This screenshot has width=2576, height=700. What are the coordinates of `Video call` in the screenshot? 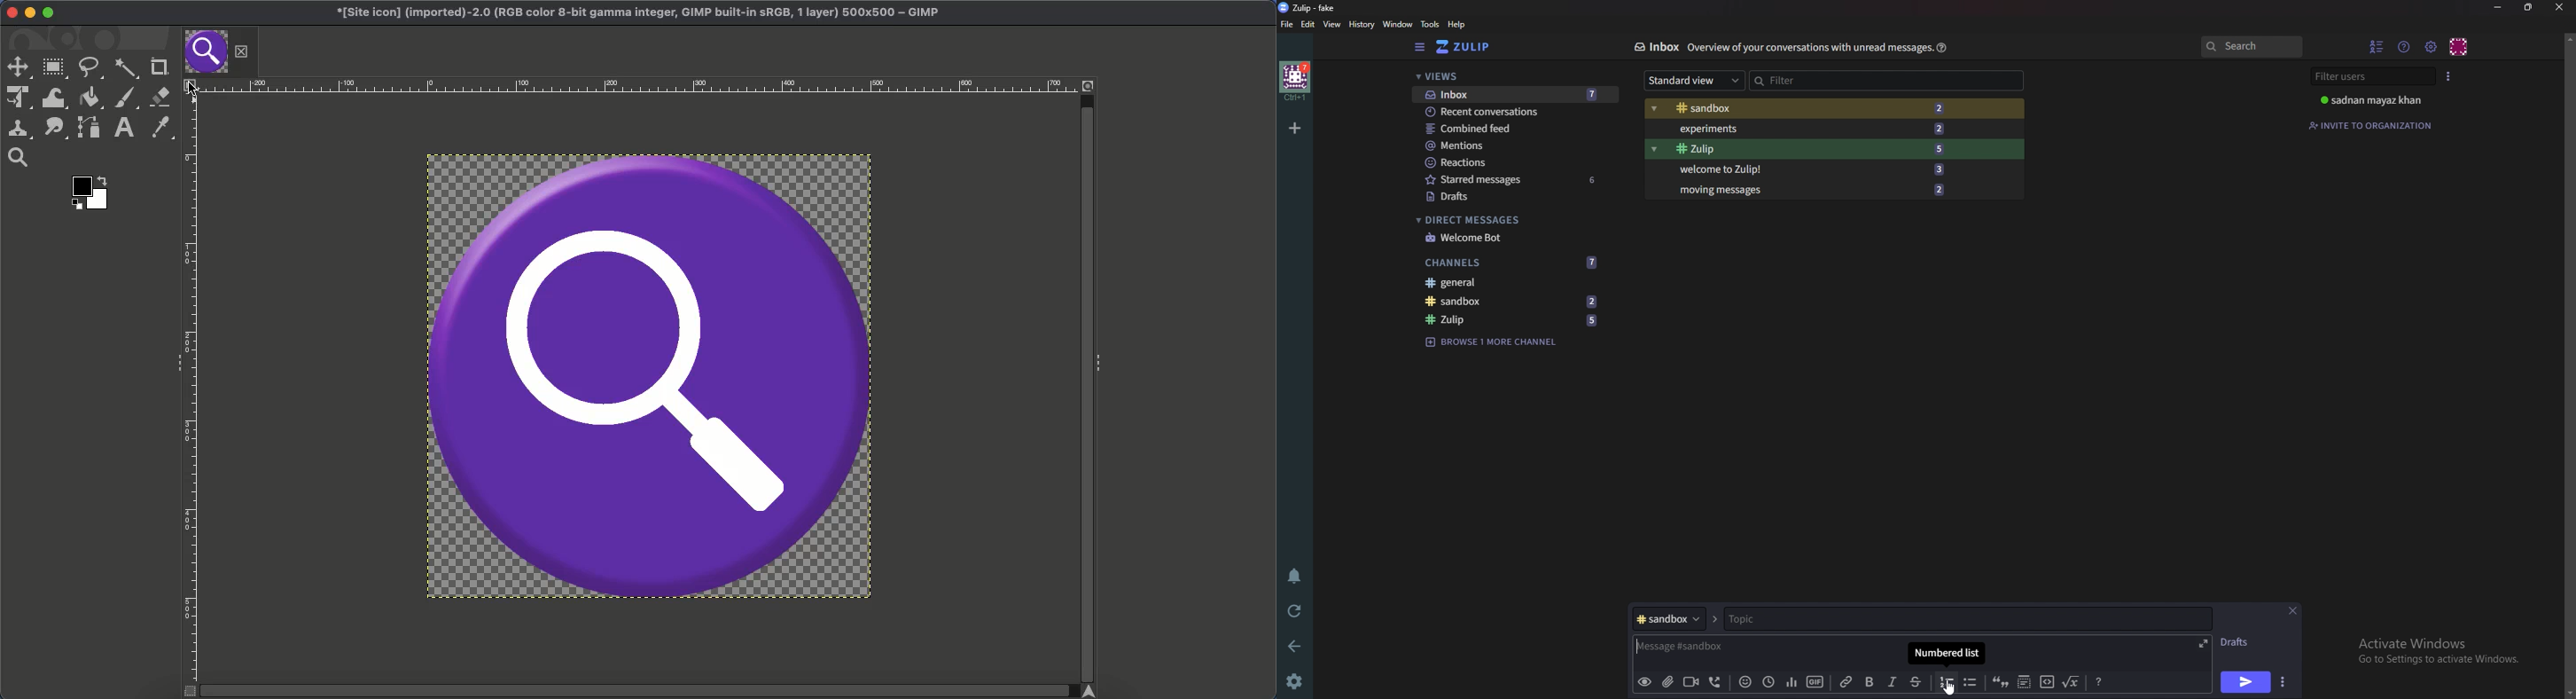 It's located at (1689, 681).